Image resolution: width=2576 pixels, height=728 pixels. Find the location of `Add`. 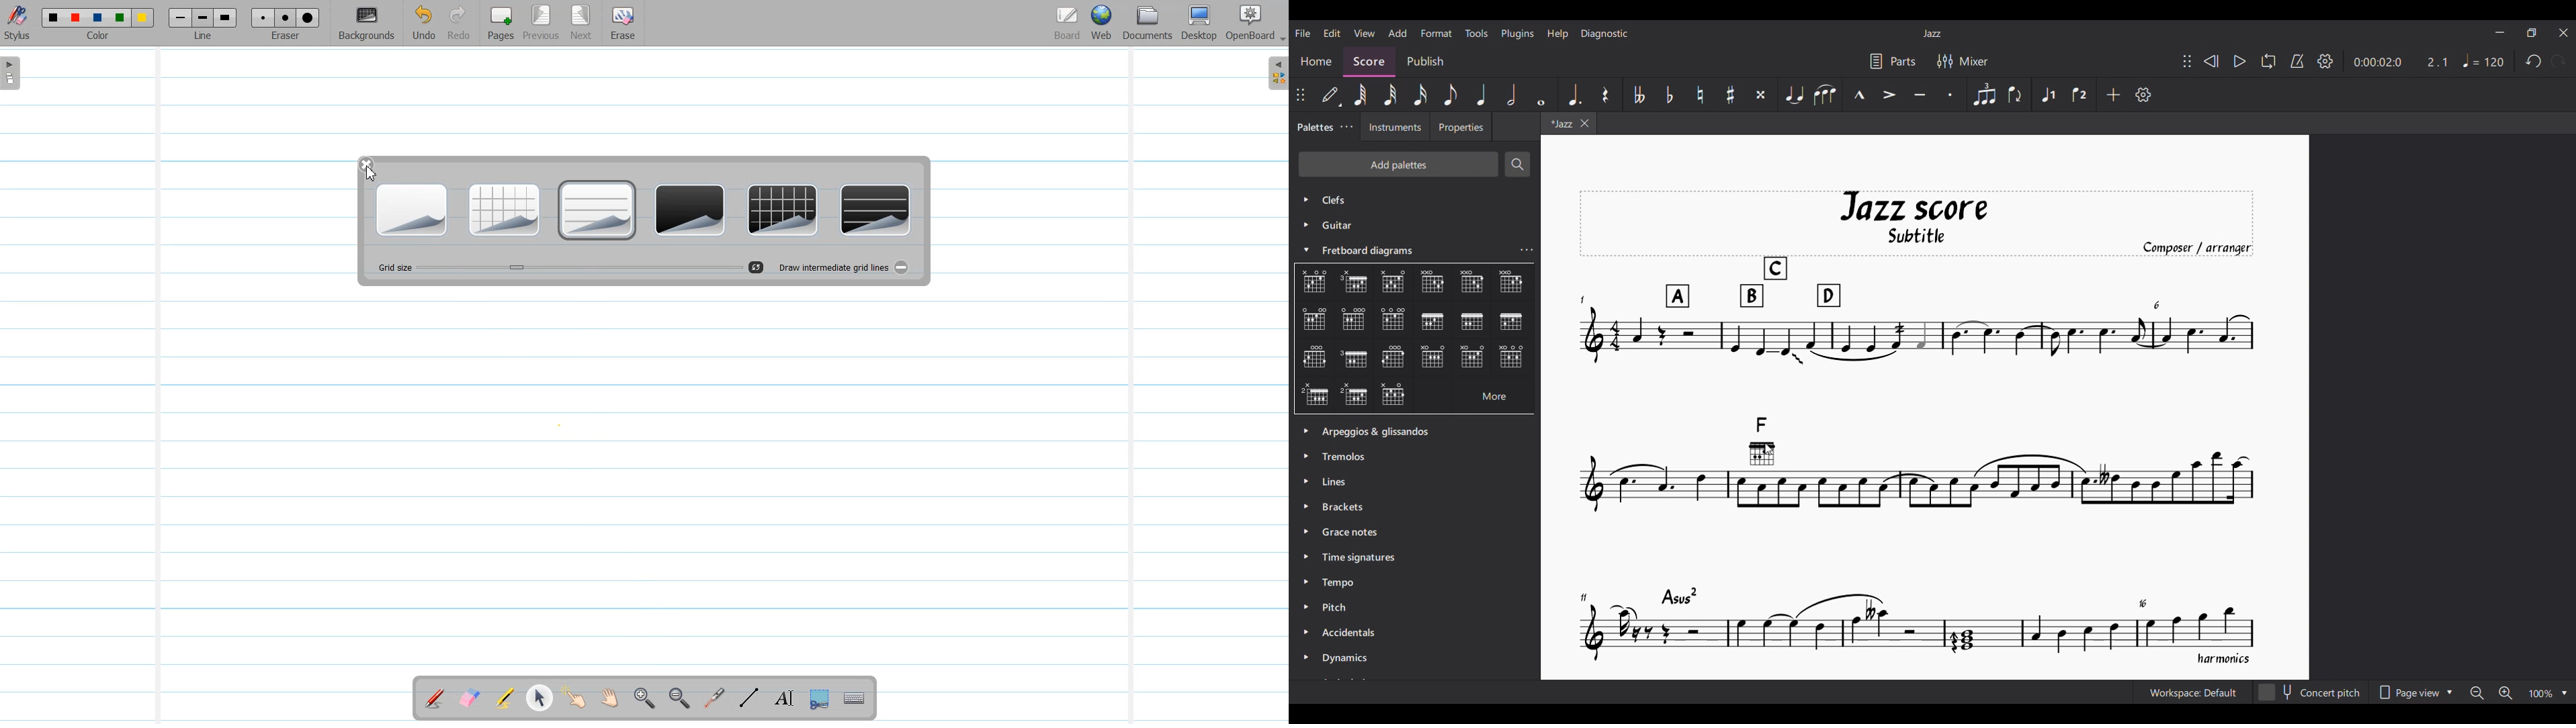

Add is located at coordinates (2114, 95).